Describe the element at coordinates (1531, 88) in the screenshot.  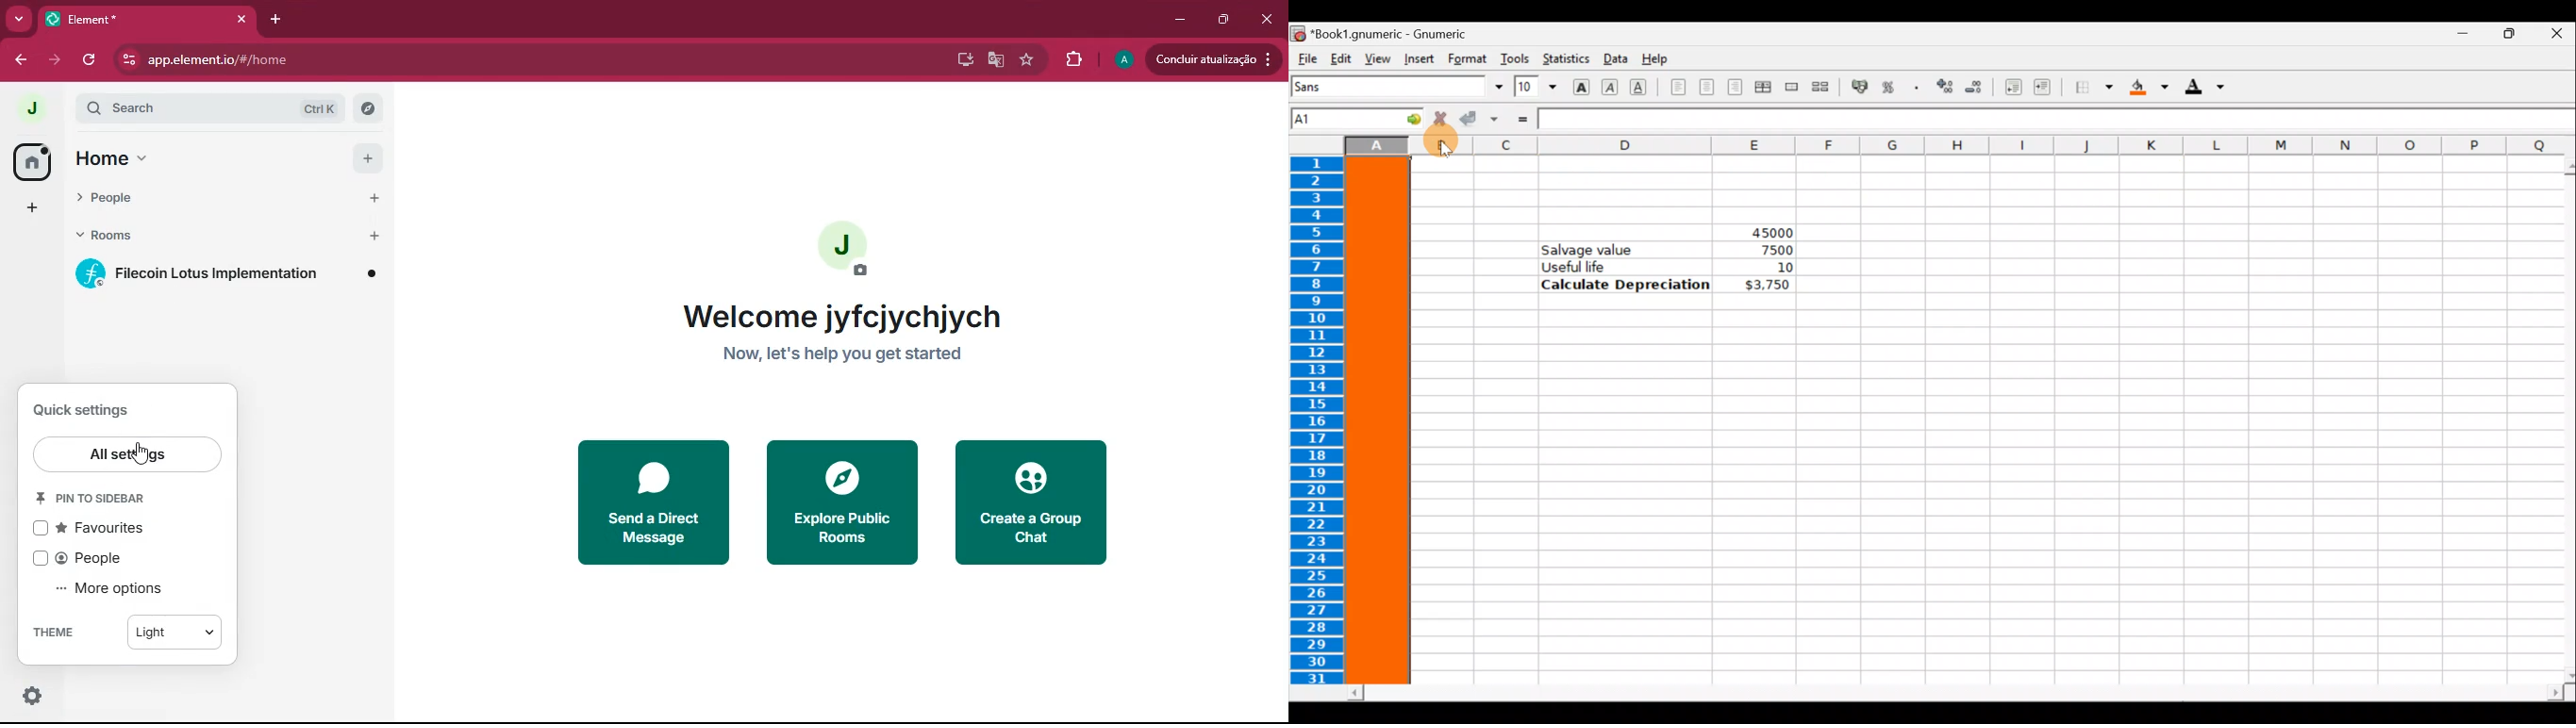
I see `Font size 10` at that location.